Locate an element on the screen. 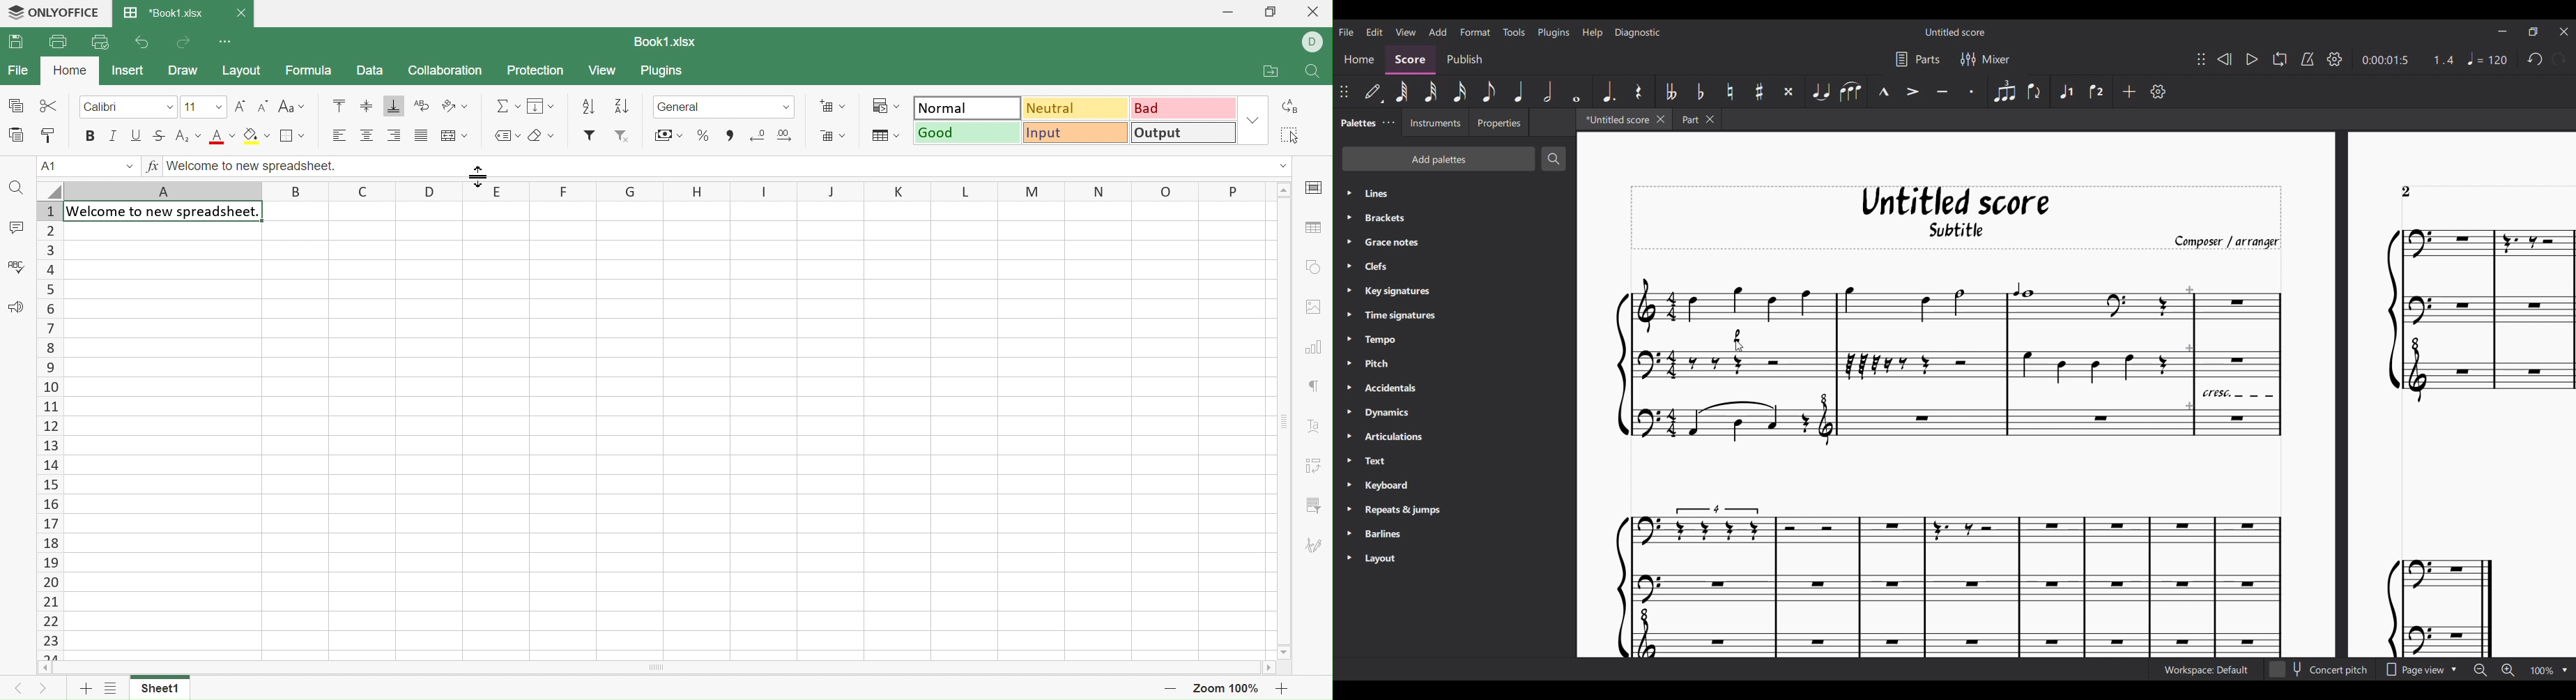  Print is located at coordinates (58, 40).